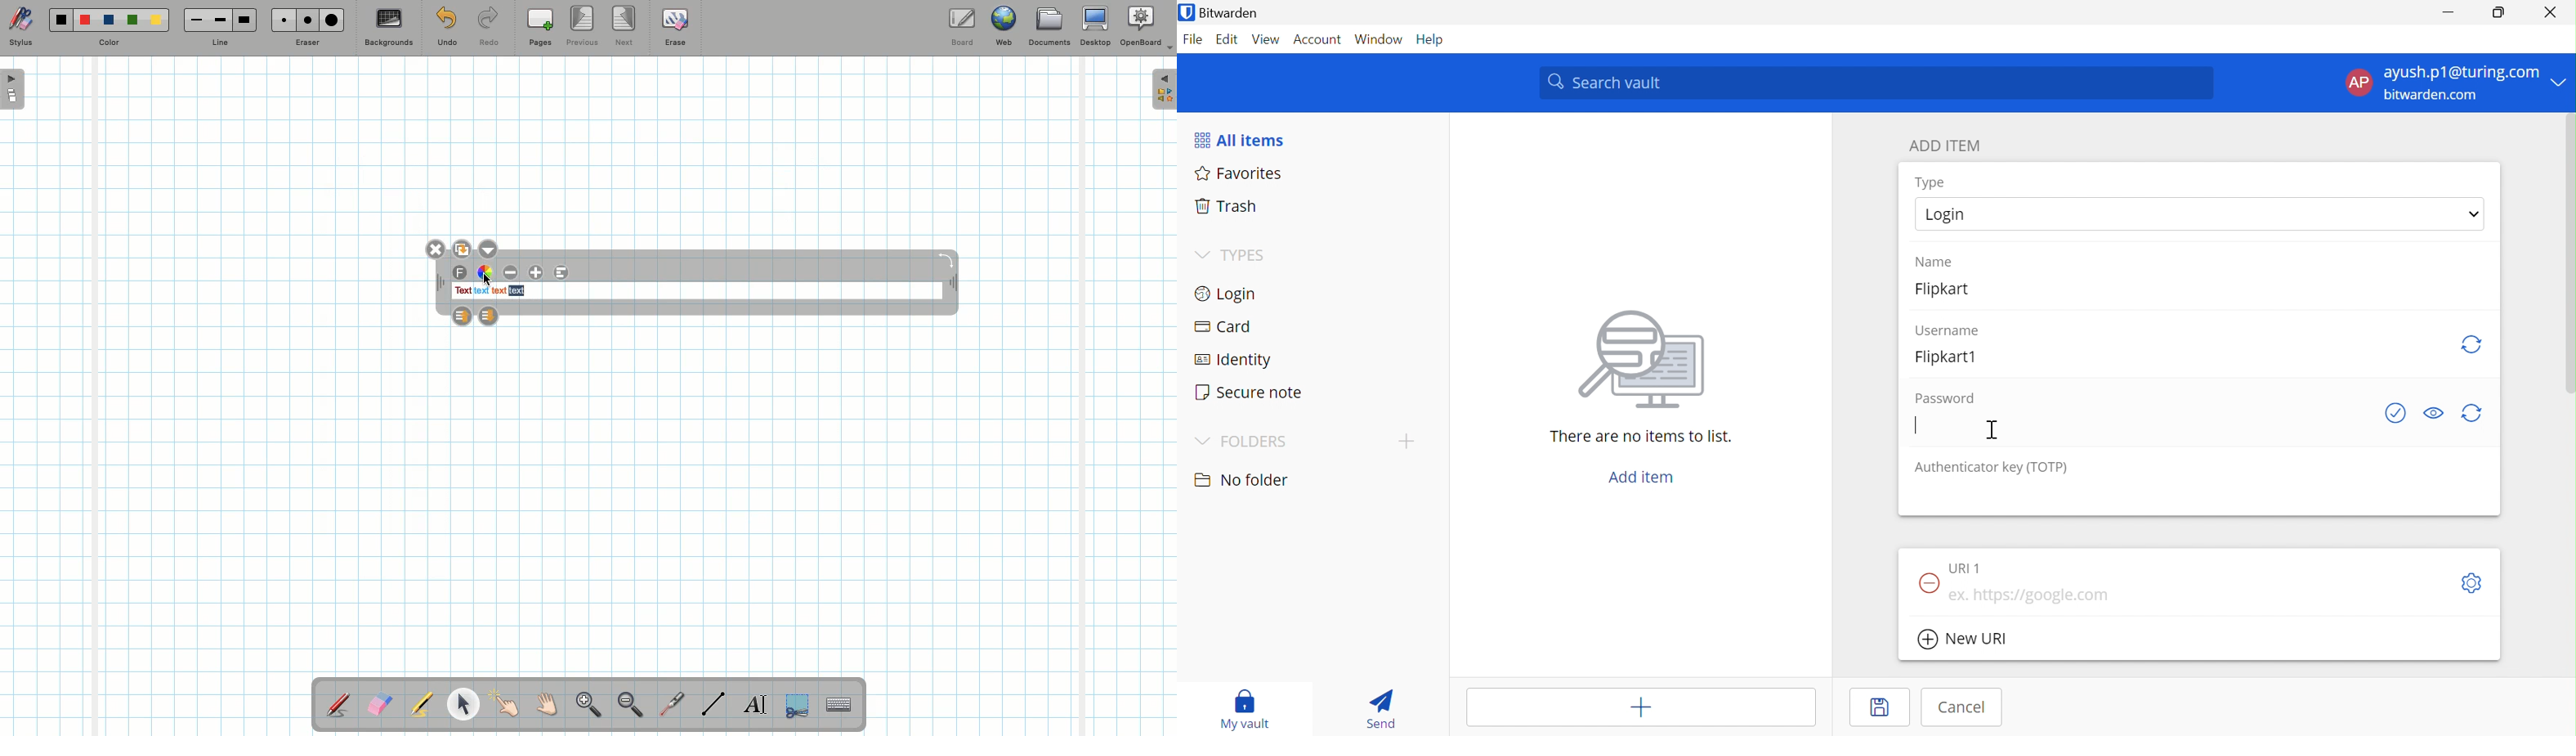 The image size is (2576, 756). I want to click on Decrease font size, so click(512, 272).